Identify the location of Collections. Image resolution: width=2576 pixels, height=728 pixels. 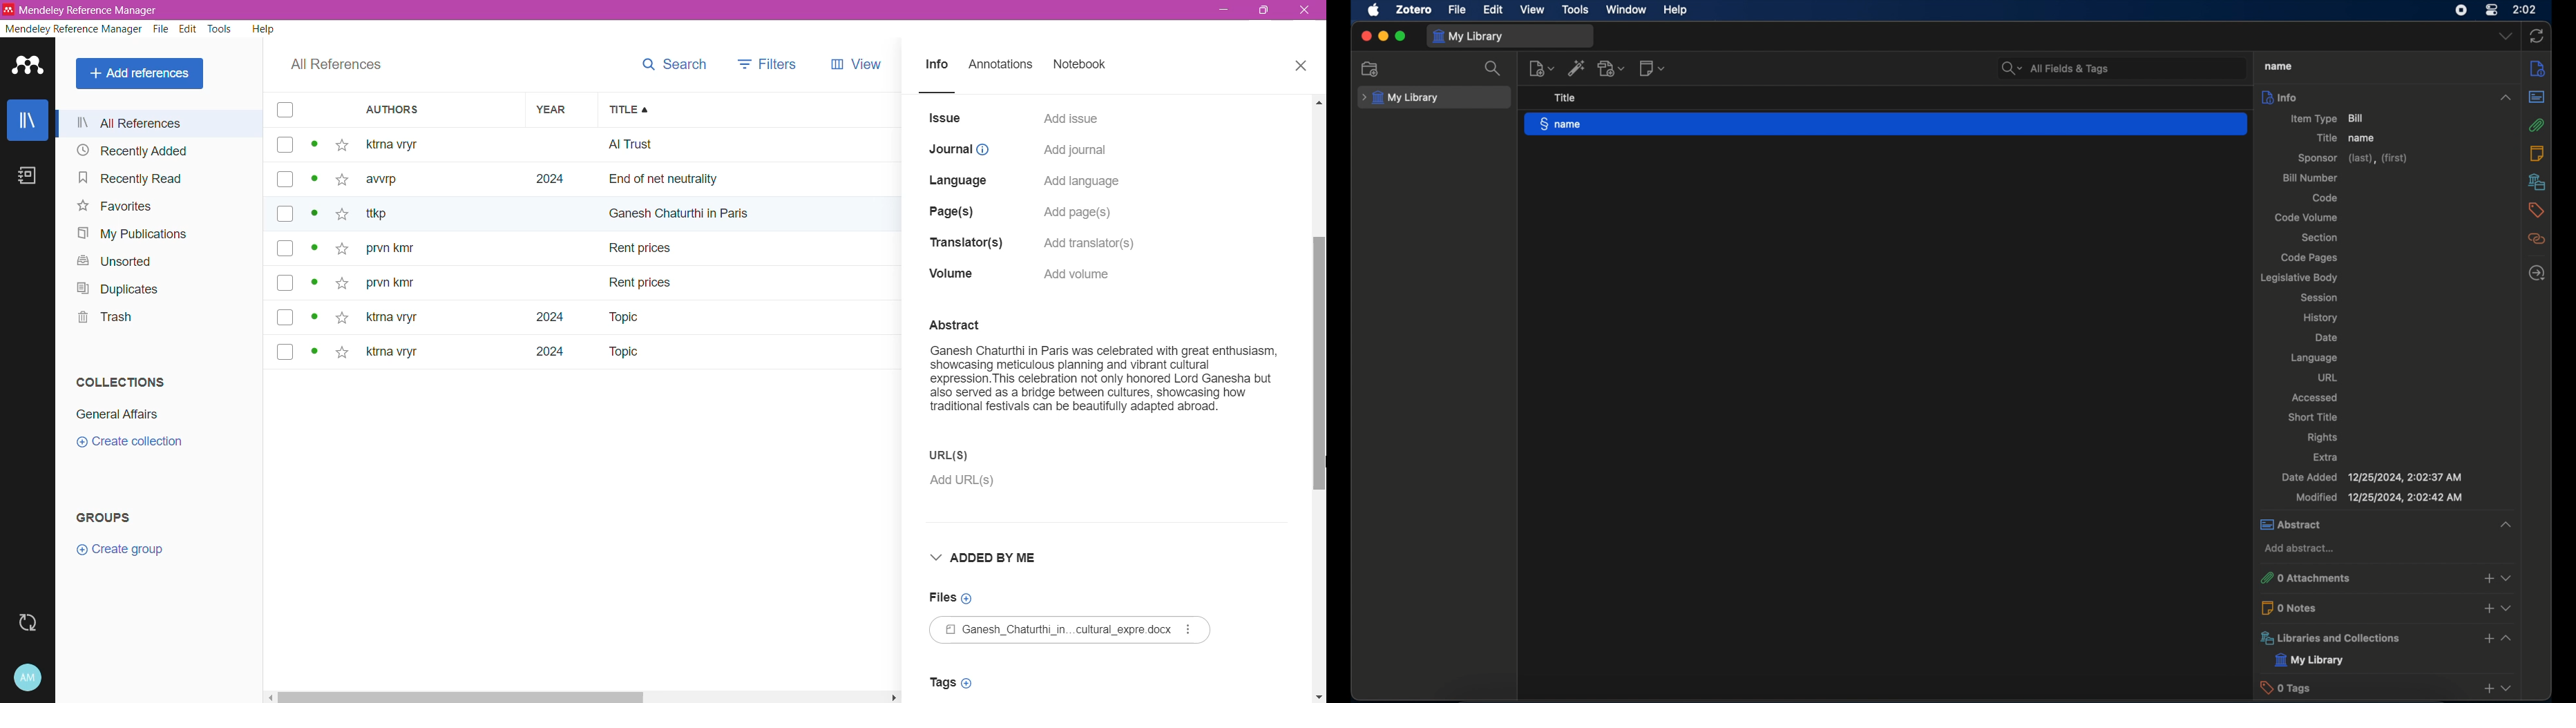
(119, 382).